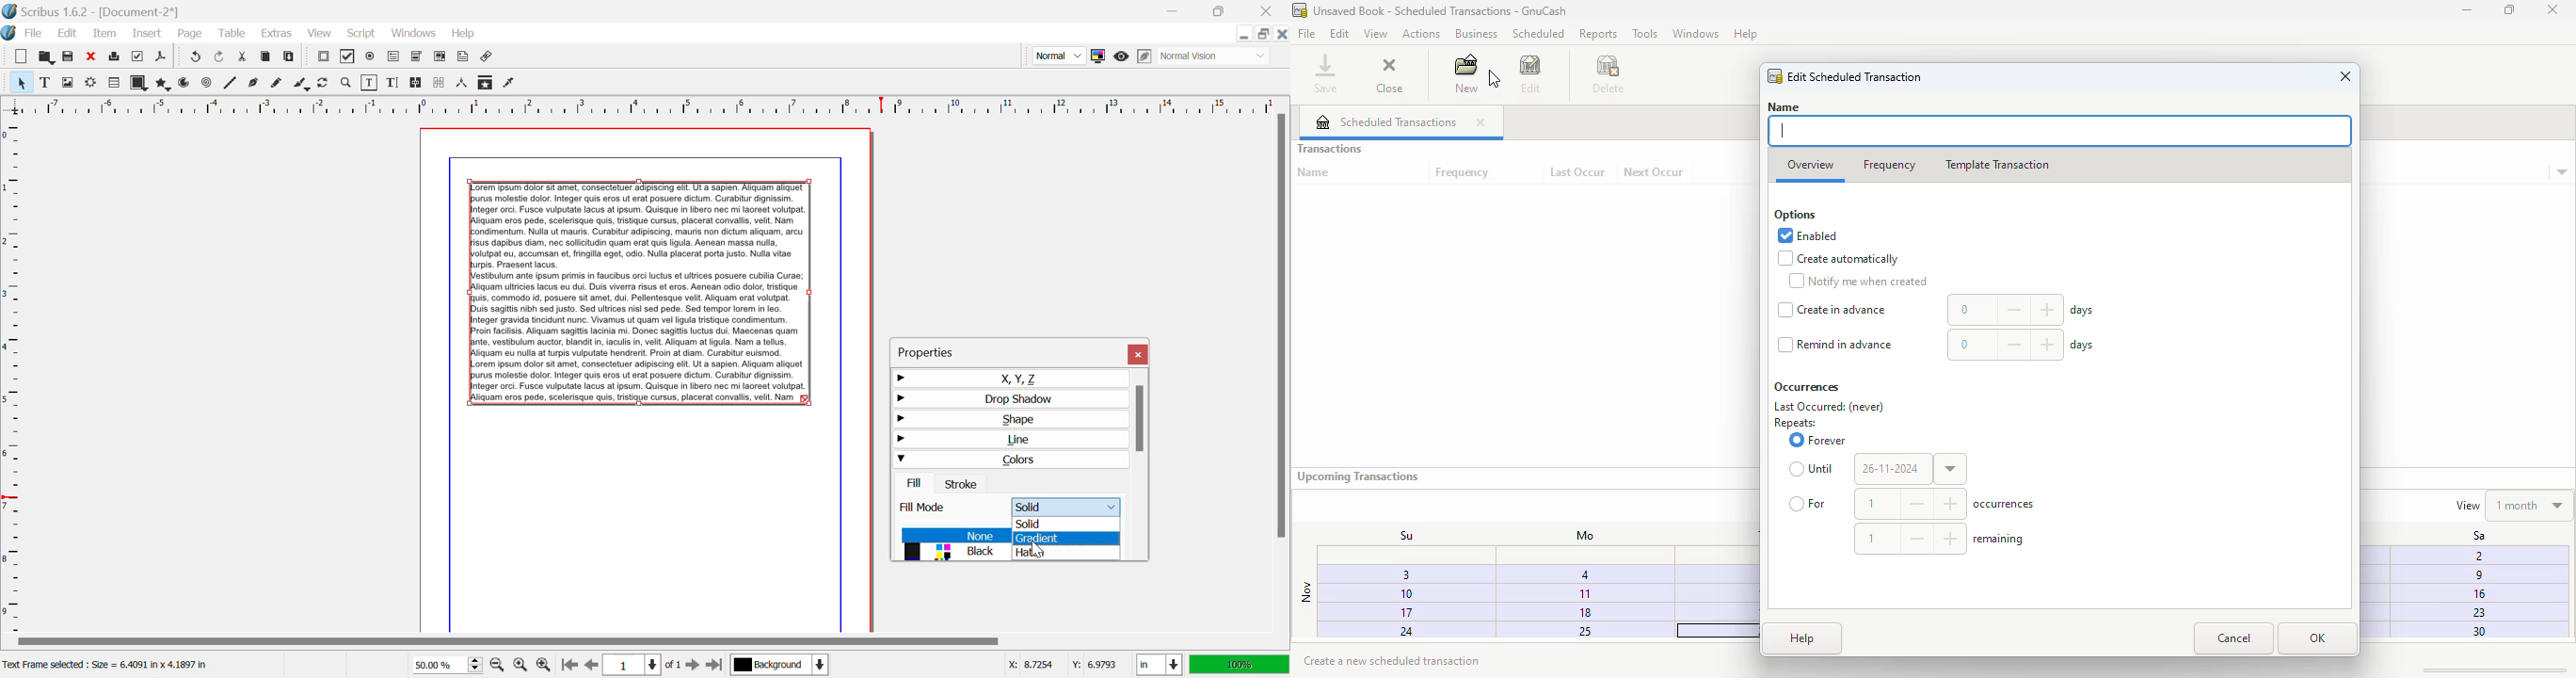  Describe the element at coordinates (1395, 660) in the screenshot. I see `create a new scheduled transaction` at that location.